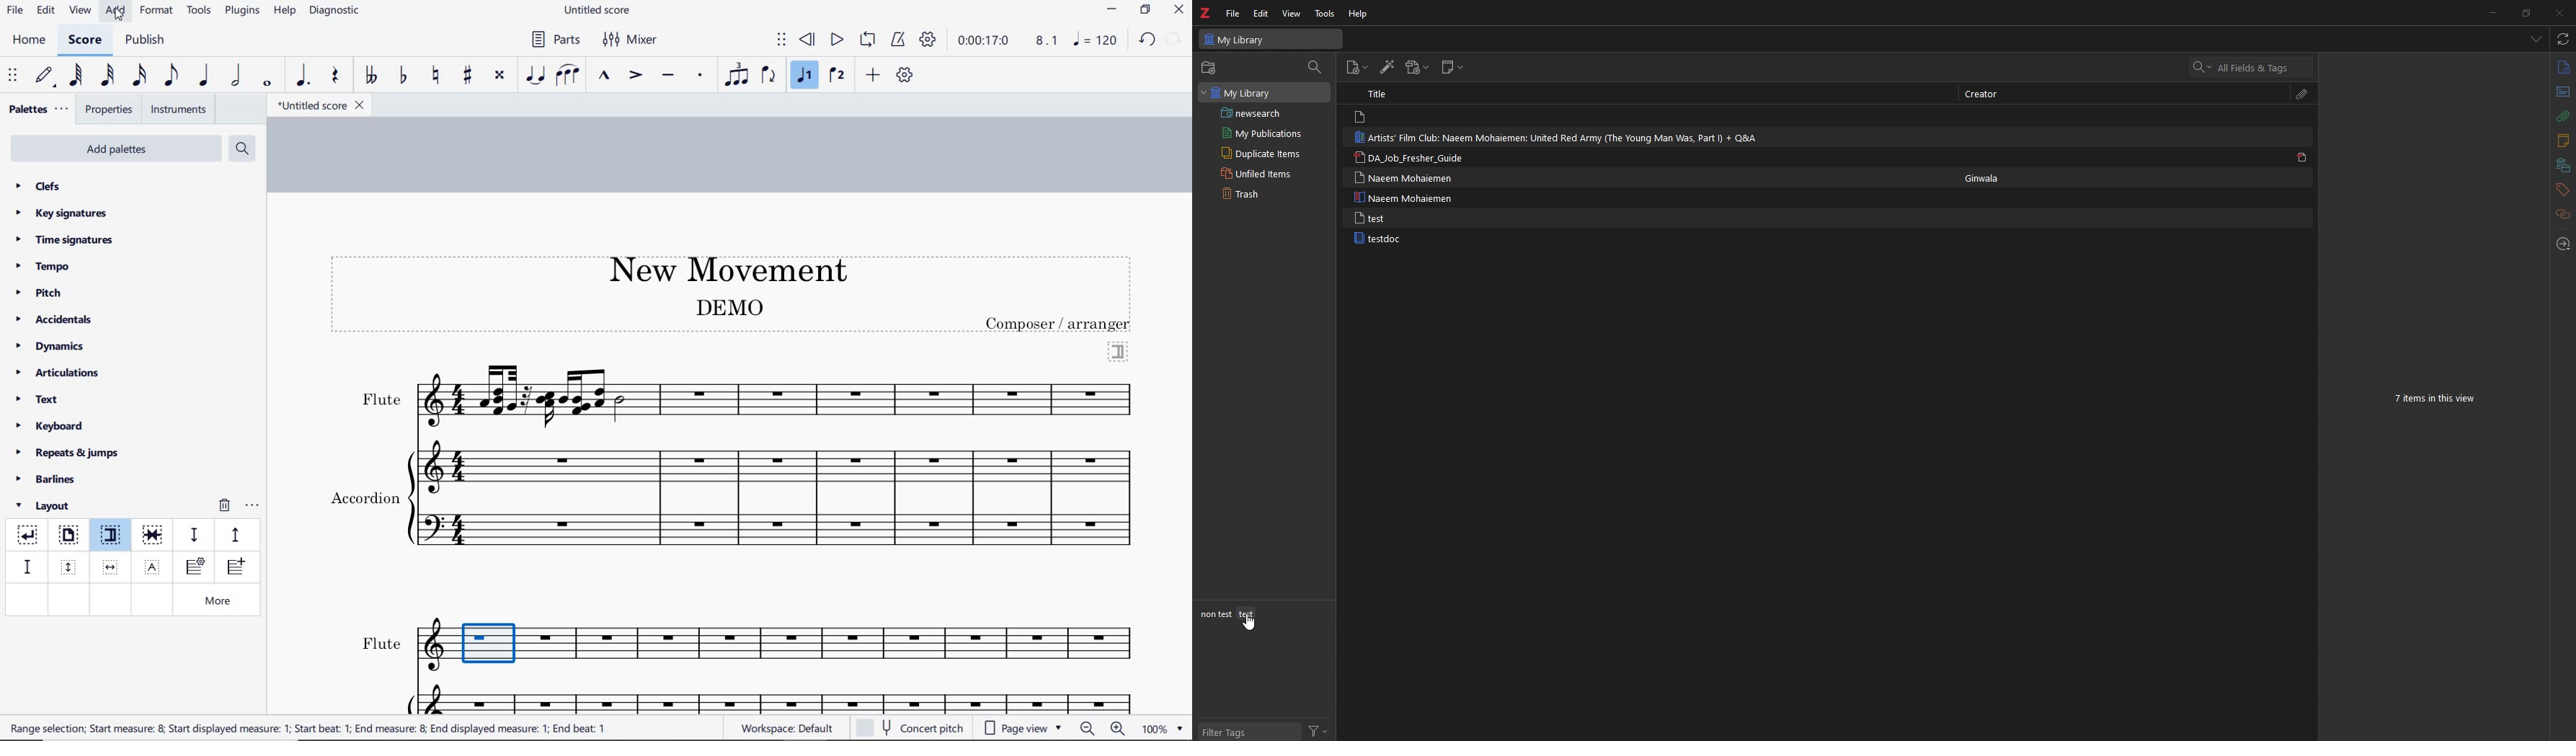 This screenshot has height=756, width=2576. Describe the element at coordinates (779, 498) in the screenshot. I see `Instrument: Accordion` at that location.